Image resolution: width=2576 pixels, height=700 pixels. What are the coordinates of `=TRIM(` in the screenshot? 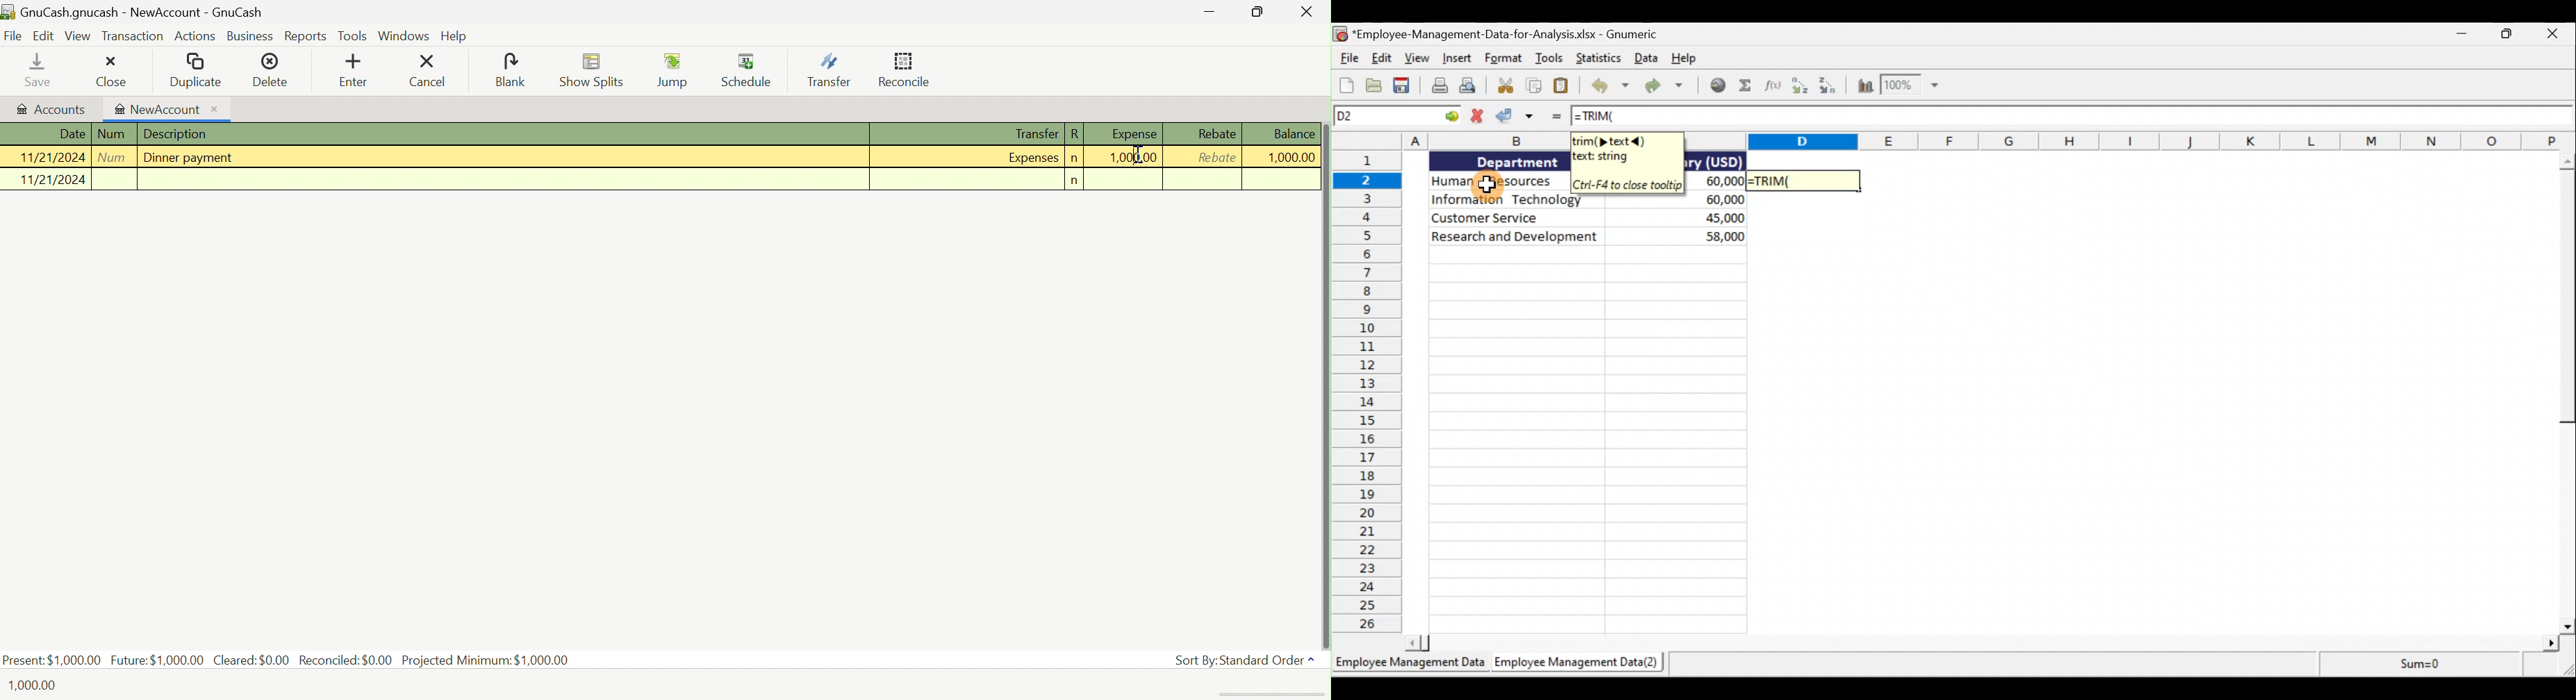 It's located at (1603, 118).